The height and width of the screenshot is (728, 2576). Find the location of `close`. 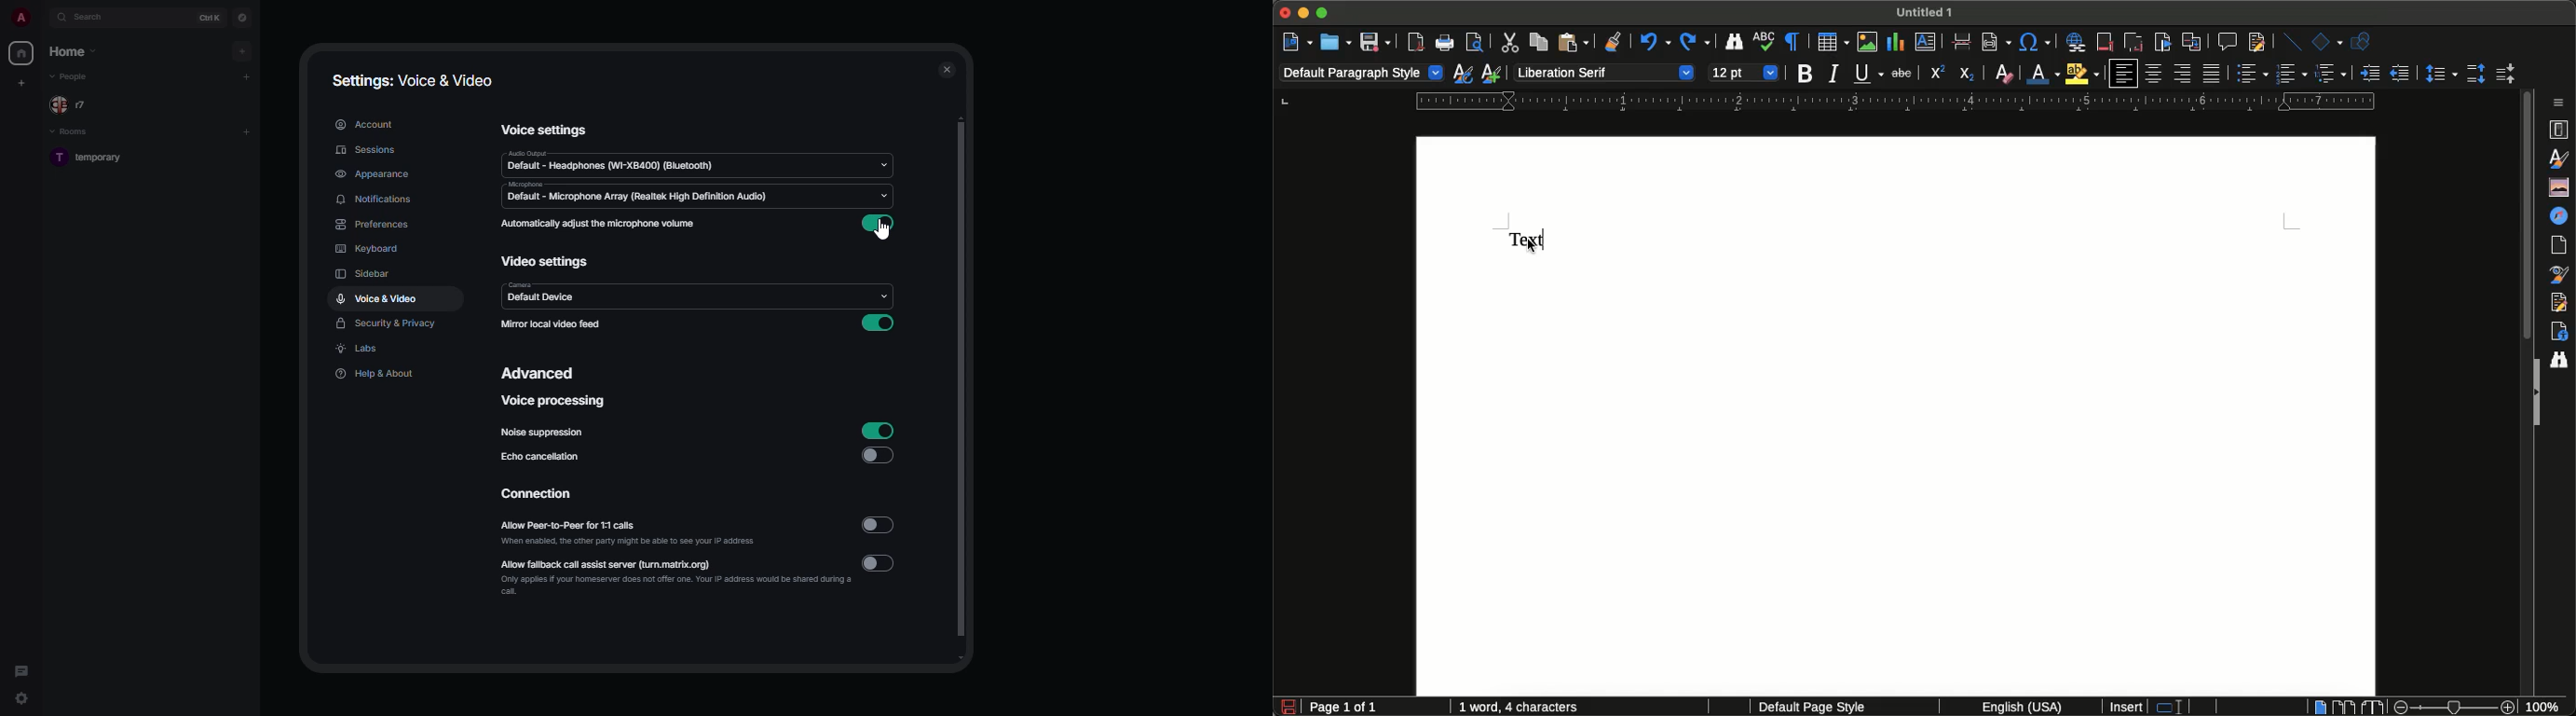

close is located at coordinates (948, 67).